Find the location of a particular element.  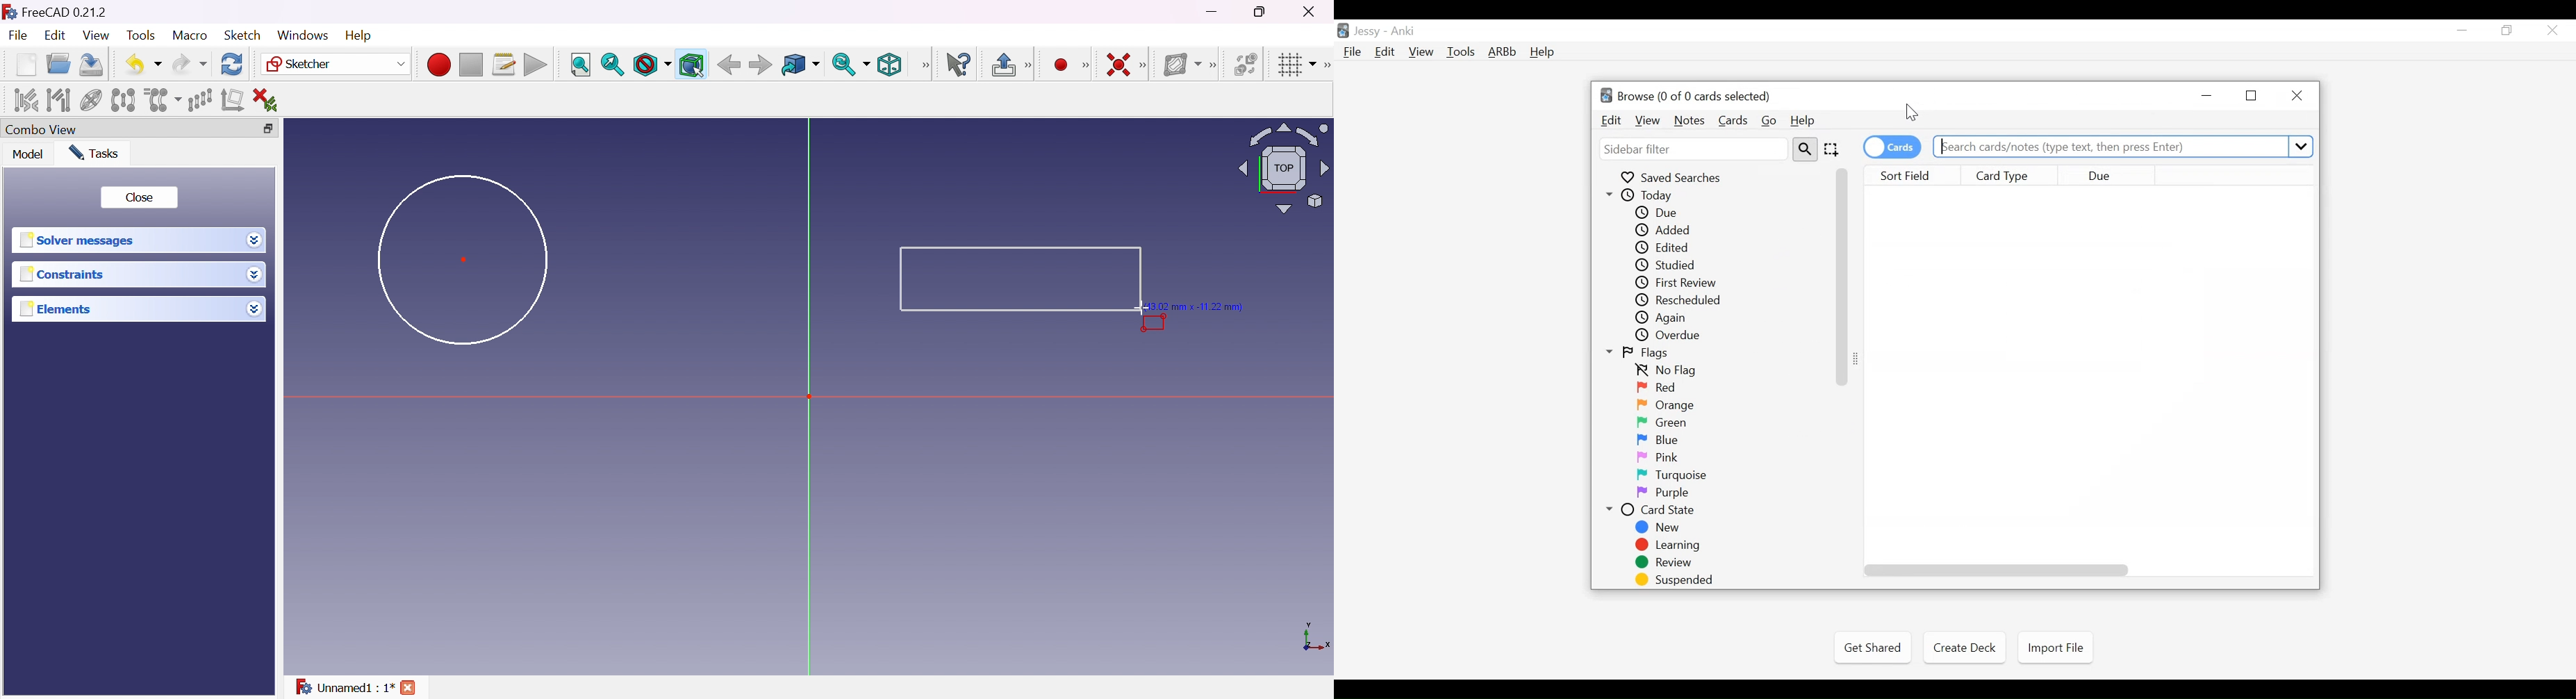

Suspended is located at coordinates (1677, 580).